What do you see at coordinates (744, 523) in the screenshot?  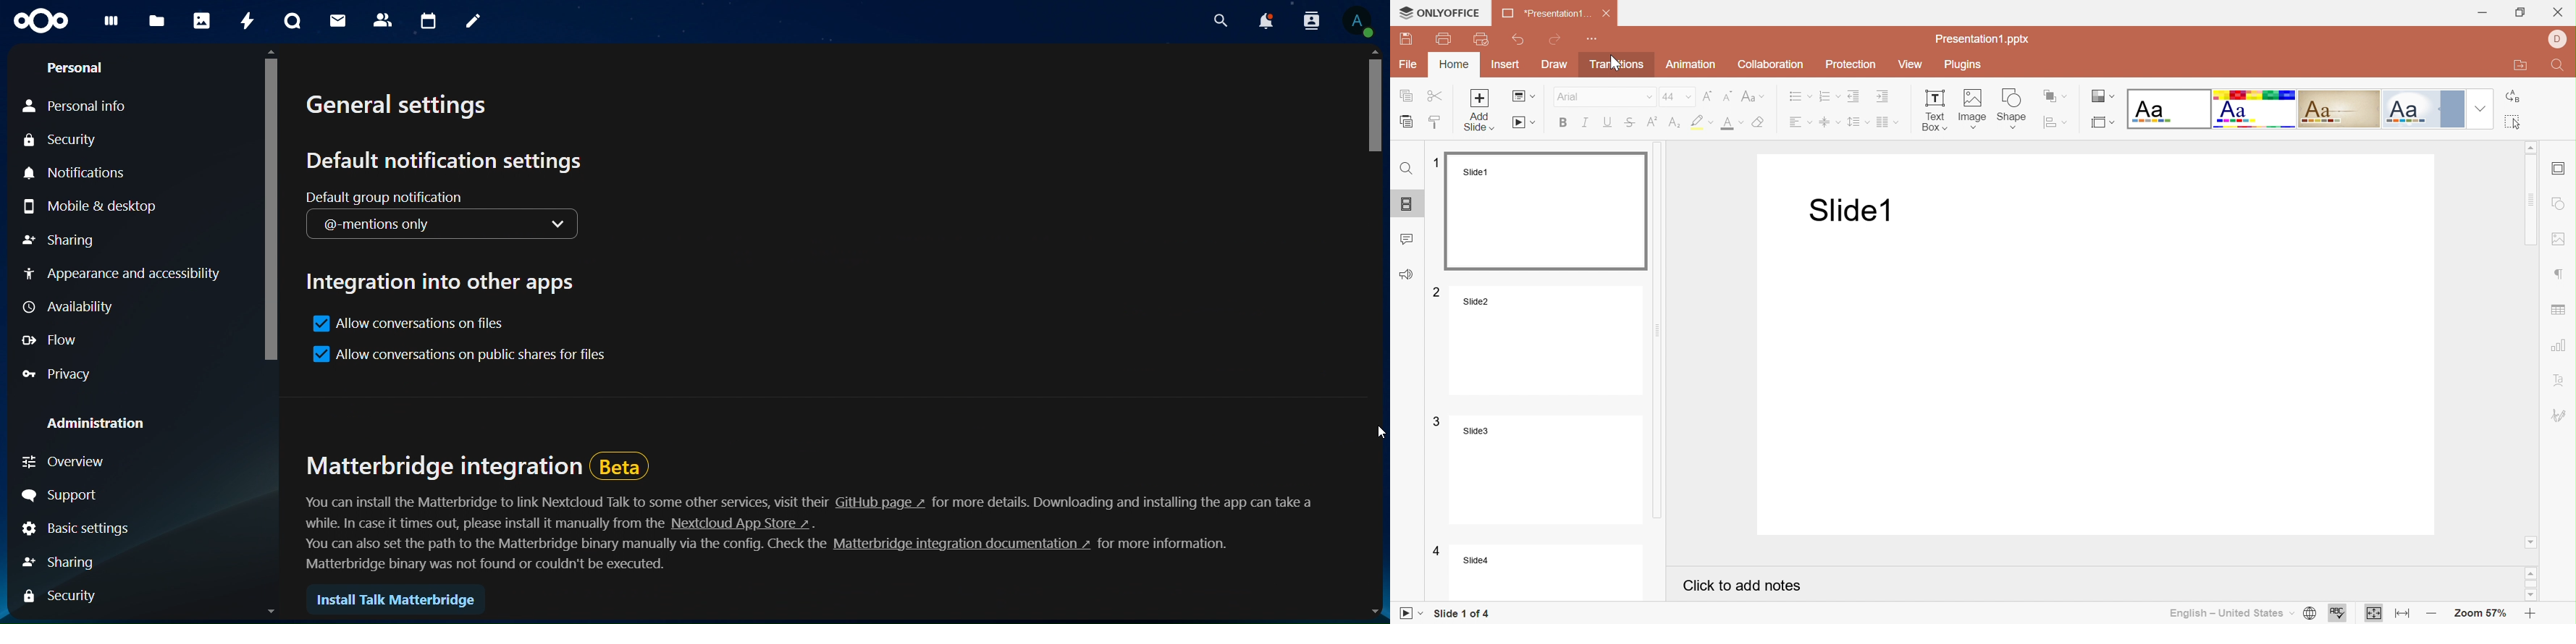 I see `hyperlink` at bounding box center [744, 523].